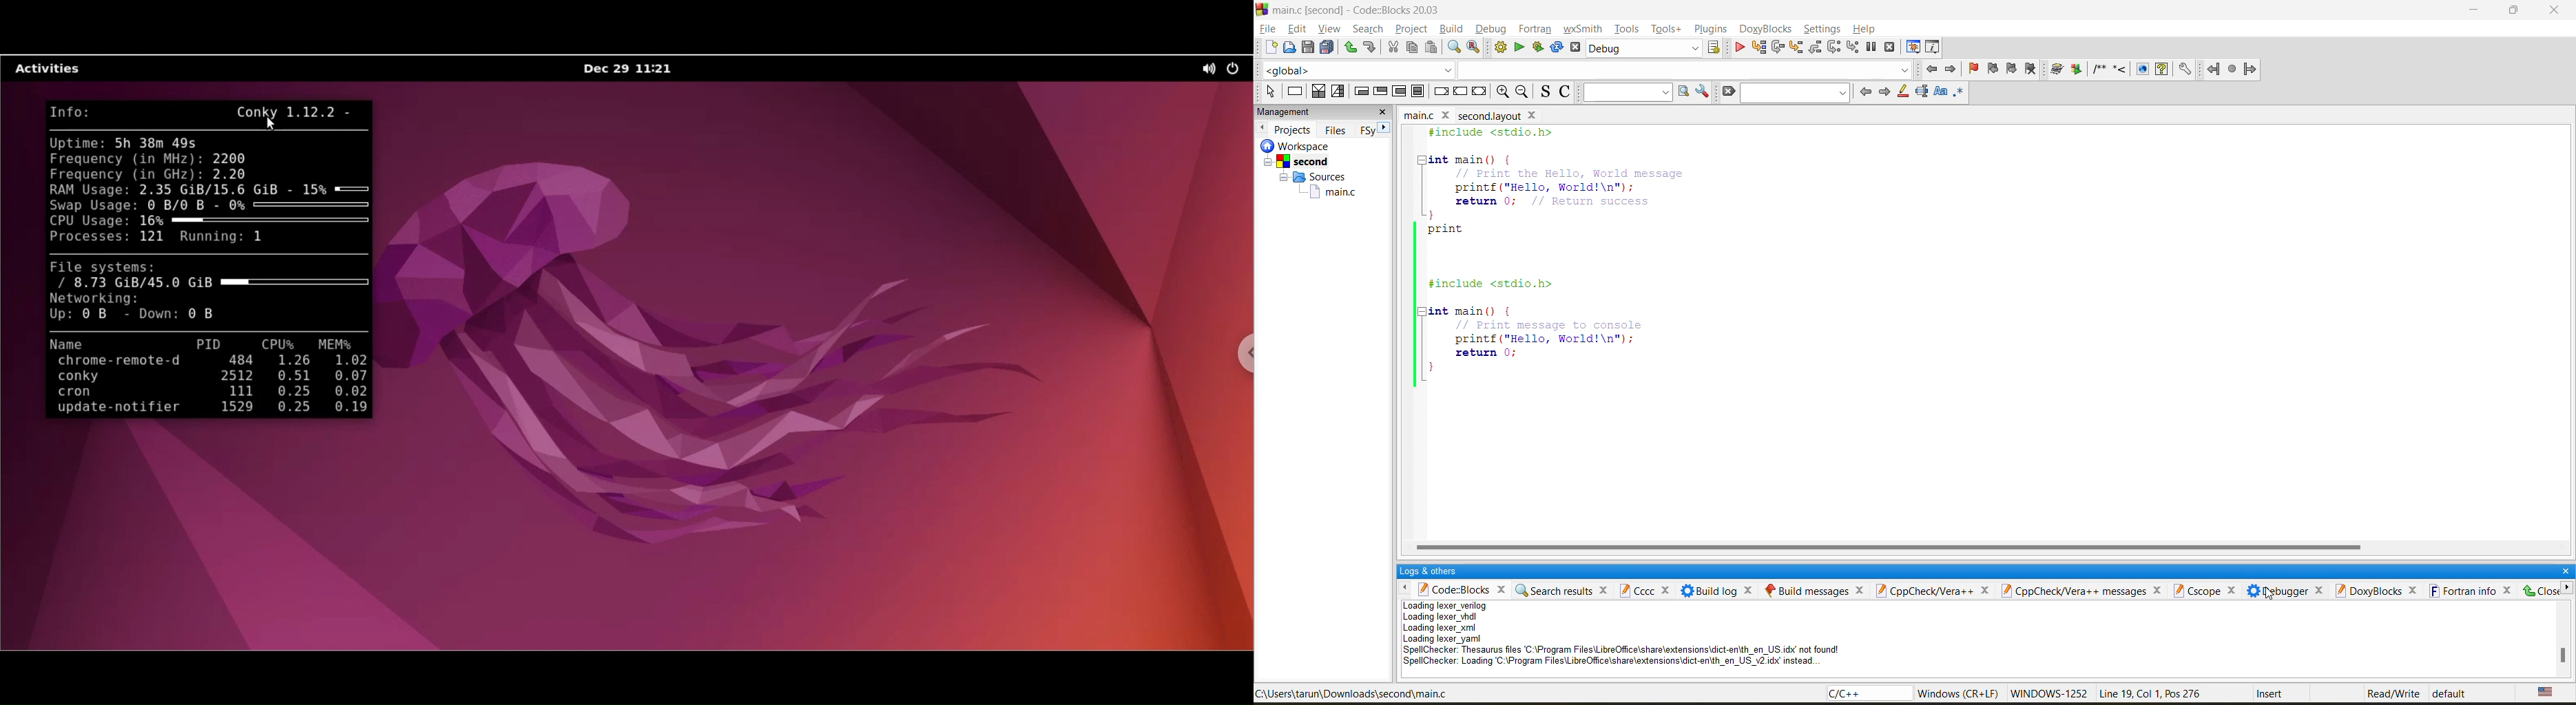  Describe the element at coordinates (1349, 48) in the screenshot. I see `undo` at that location.